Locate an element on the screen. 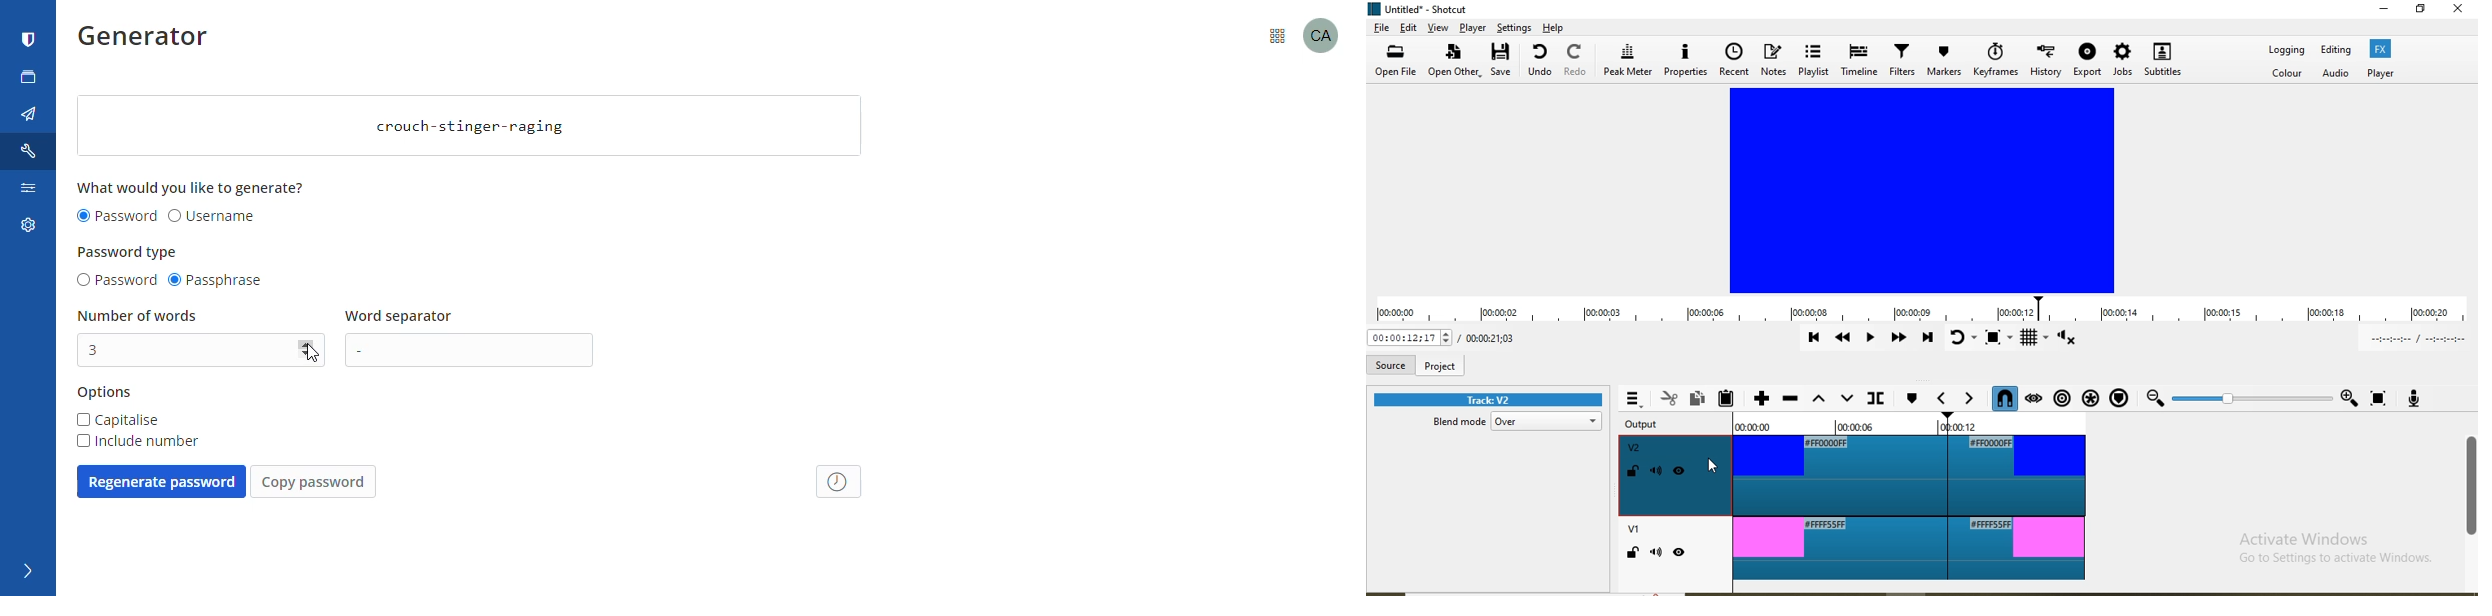  Logging is located at coordinates (2284, 51).